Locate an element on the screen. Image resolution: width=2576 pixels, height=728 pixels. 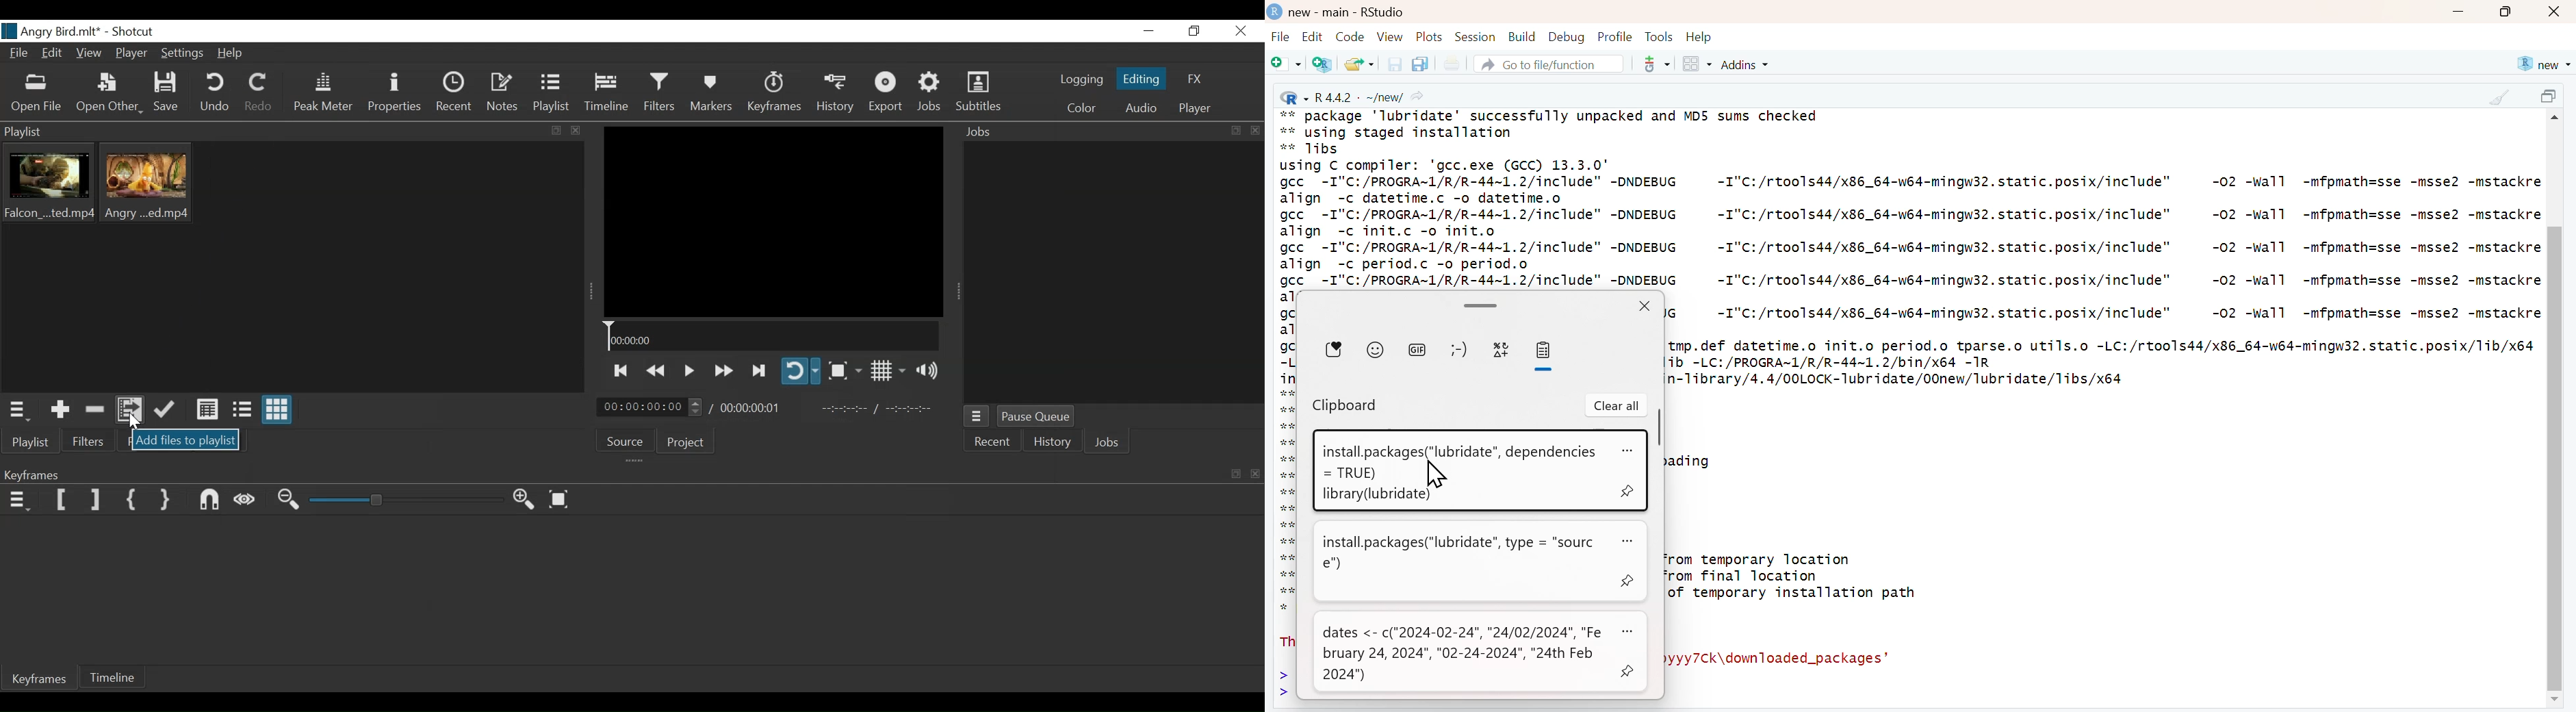
Keyframe is located at coordinates (37, 680).